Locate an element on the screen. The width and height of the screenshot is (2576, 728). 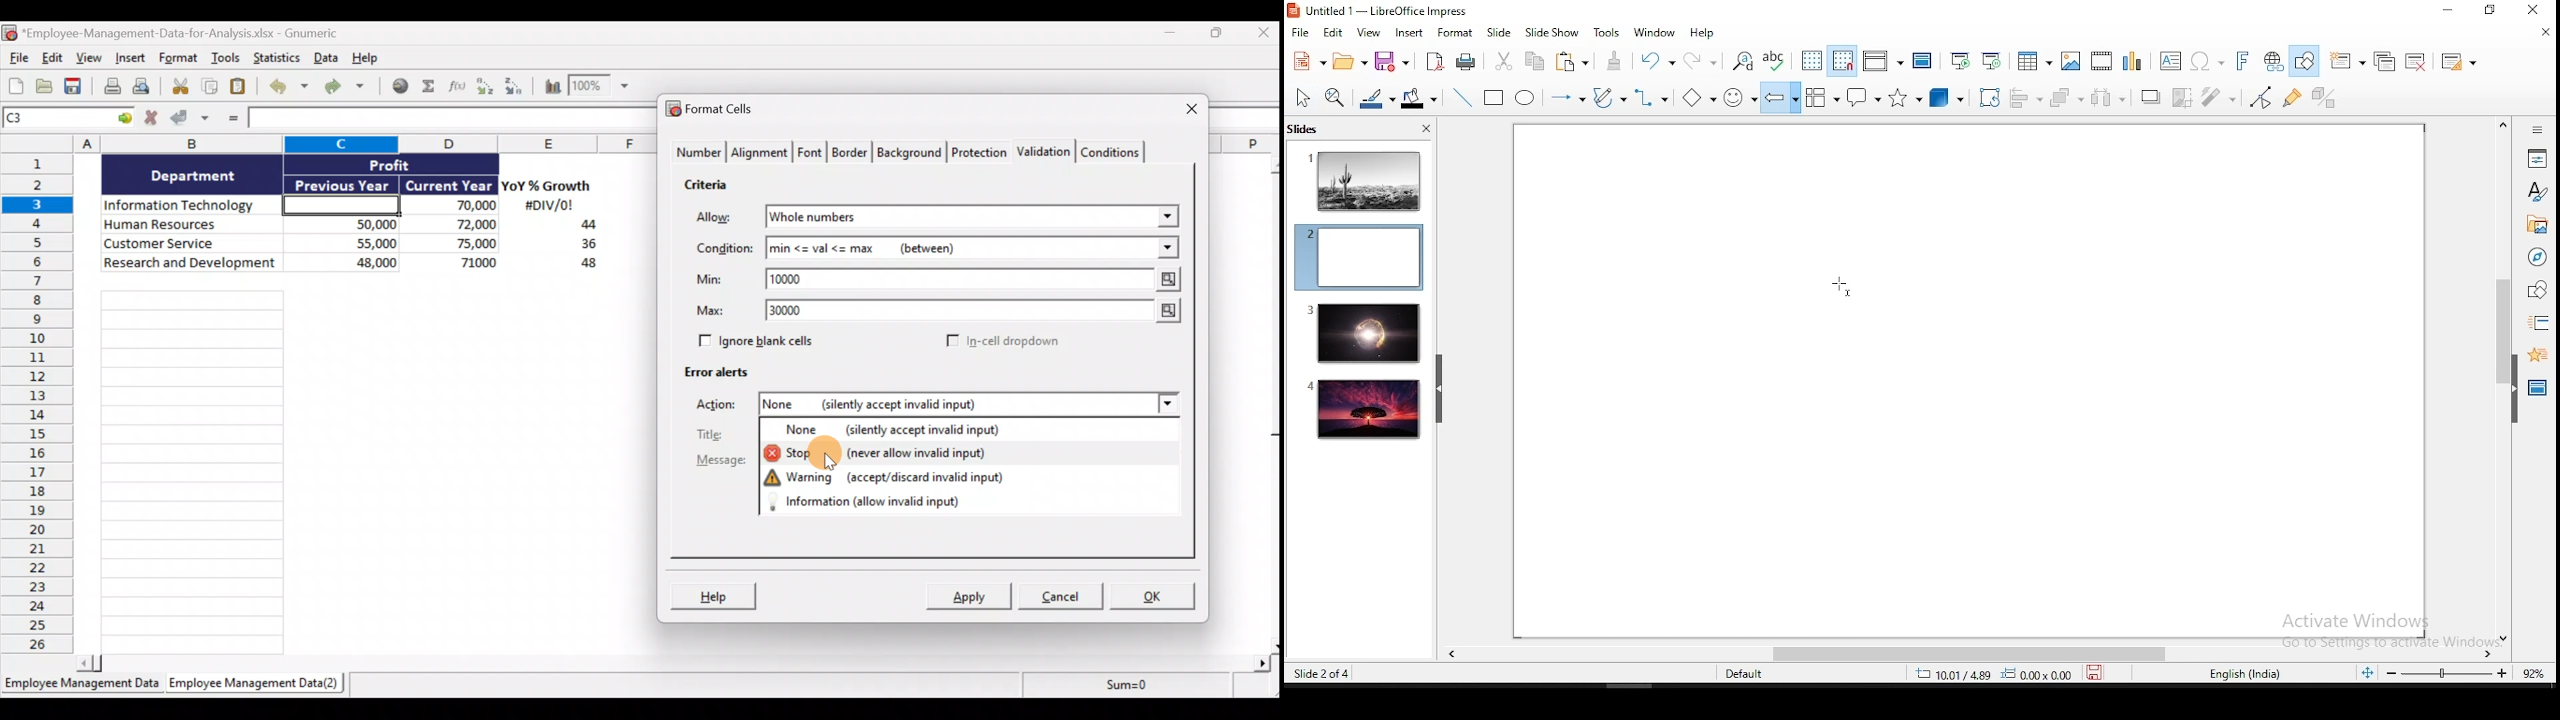
Columns is located at coordinates (334, 143).